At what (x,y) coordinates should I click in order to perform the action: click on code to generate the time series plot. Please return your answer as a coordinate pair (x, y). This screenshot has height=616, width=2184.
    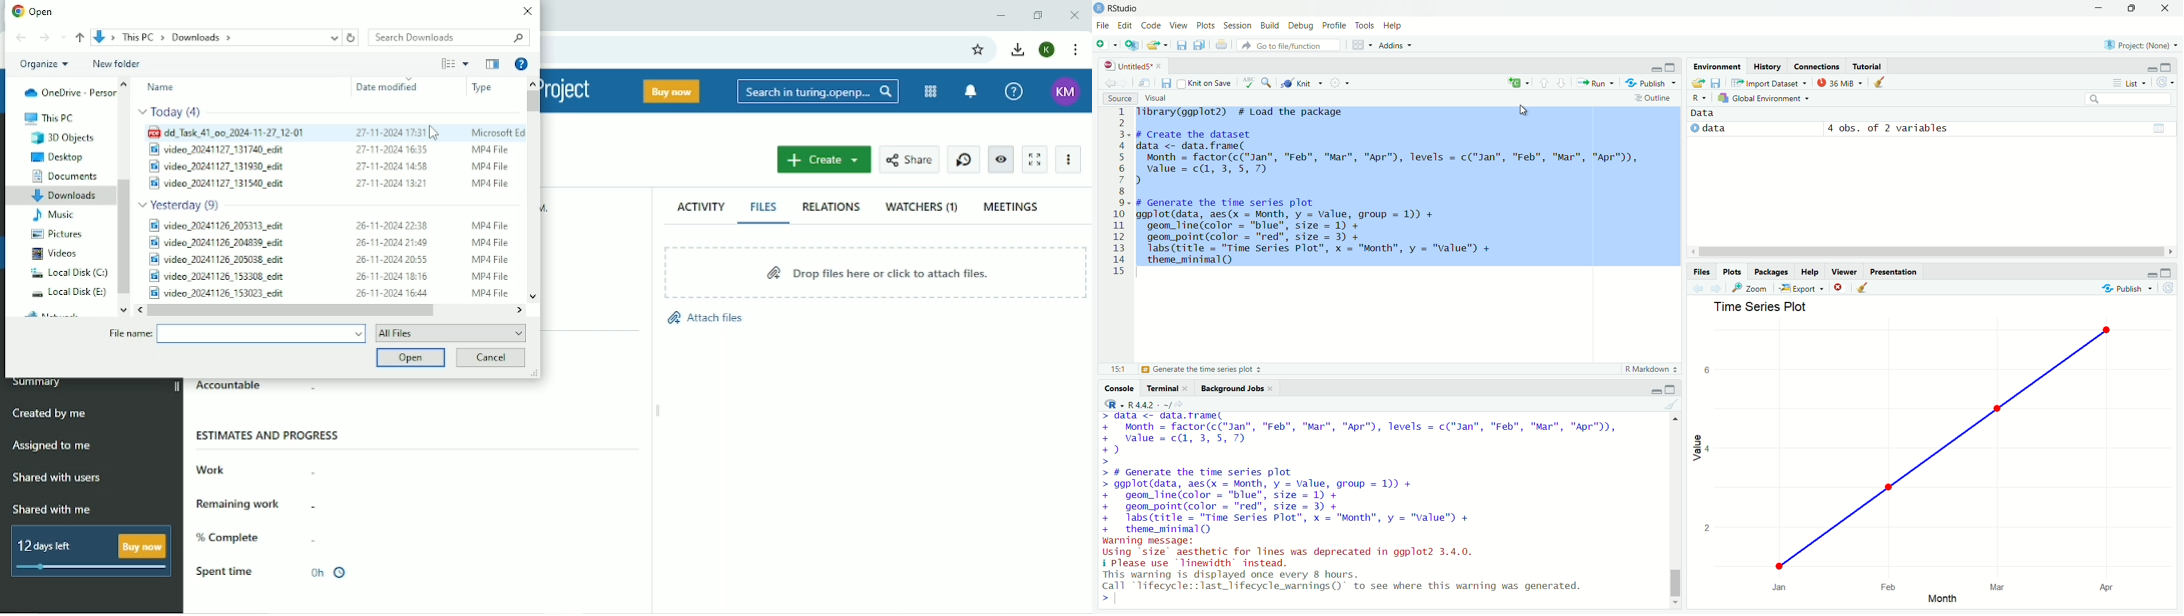
    Looking at the image, I should click on (1318, 229).